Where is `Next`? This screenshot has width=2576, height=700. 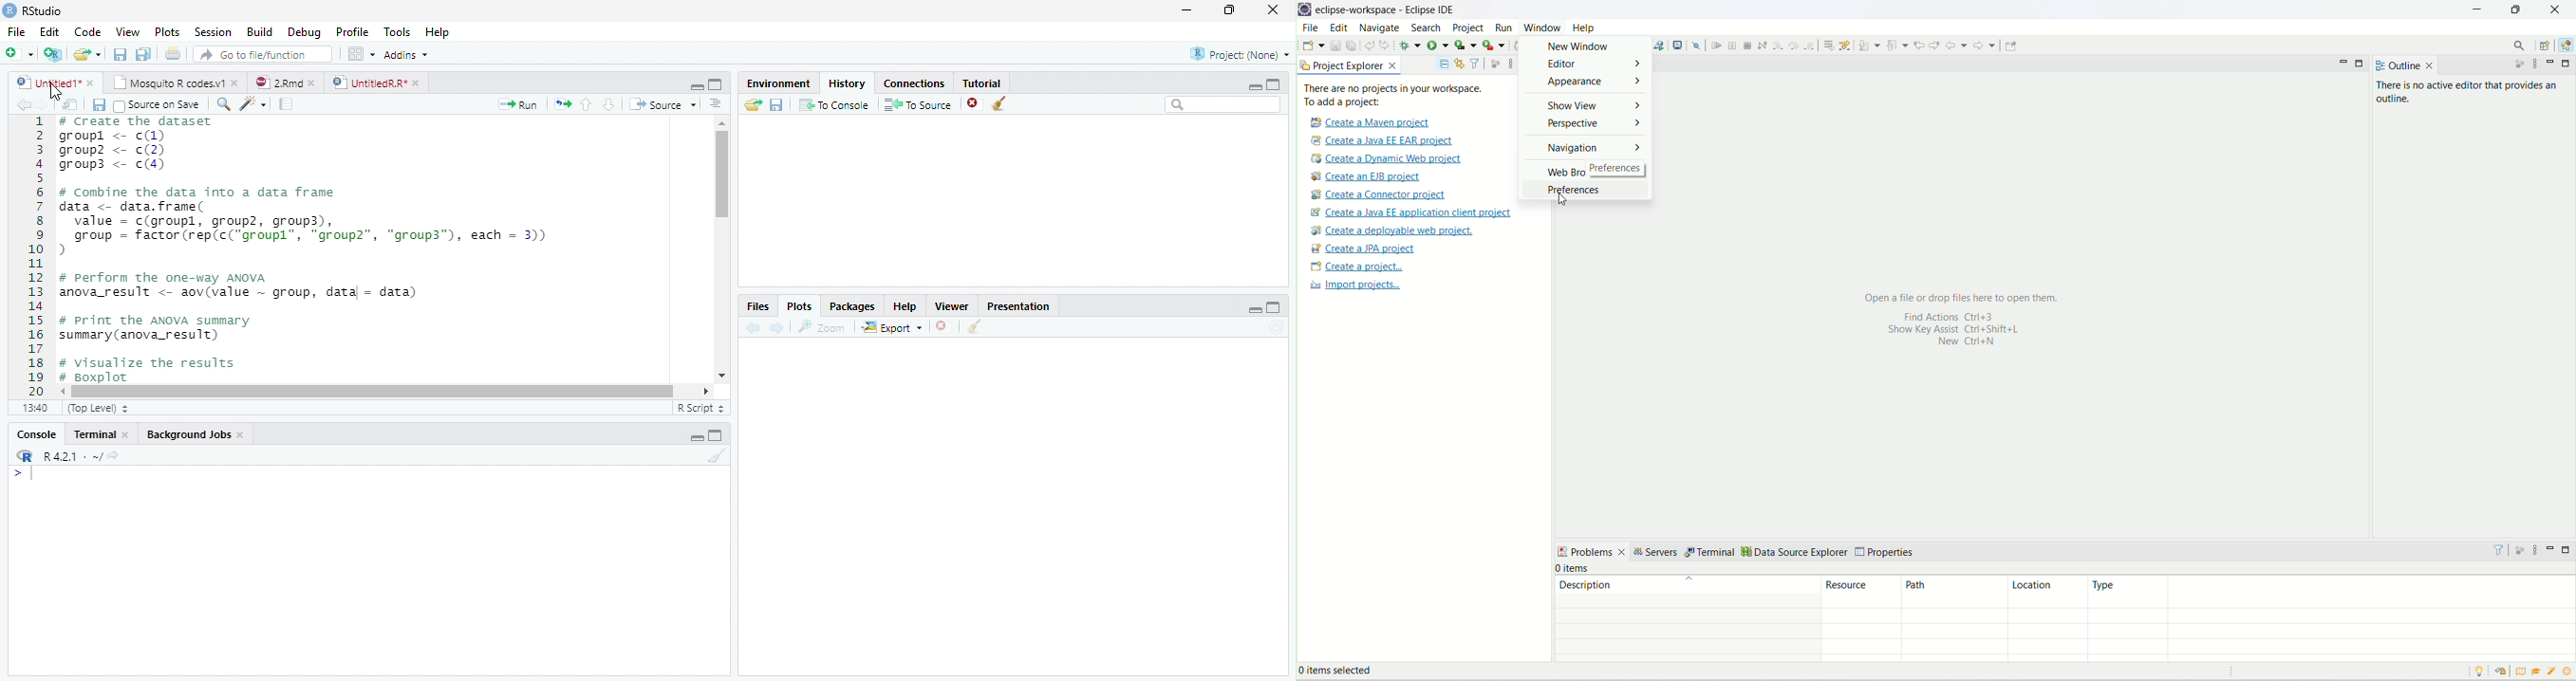 Next is located at coordinates (777, 328).